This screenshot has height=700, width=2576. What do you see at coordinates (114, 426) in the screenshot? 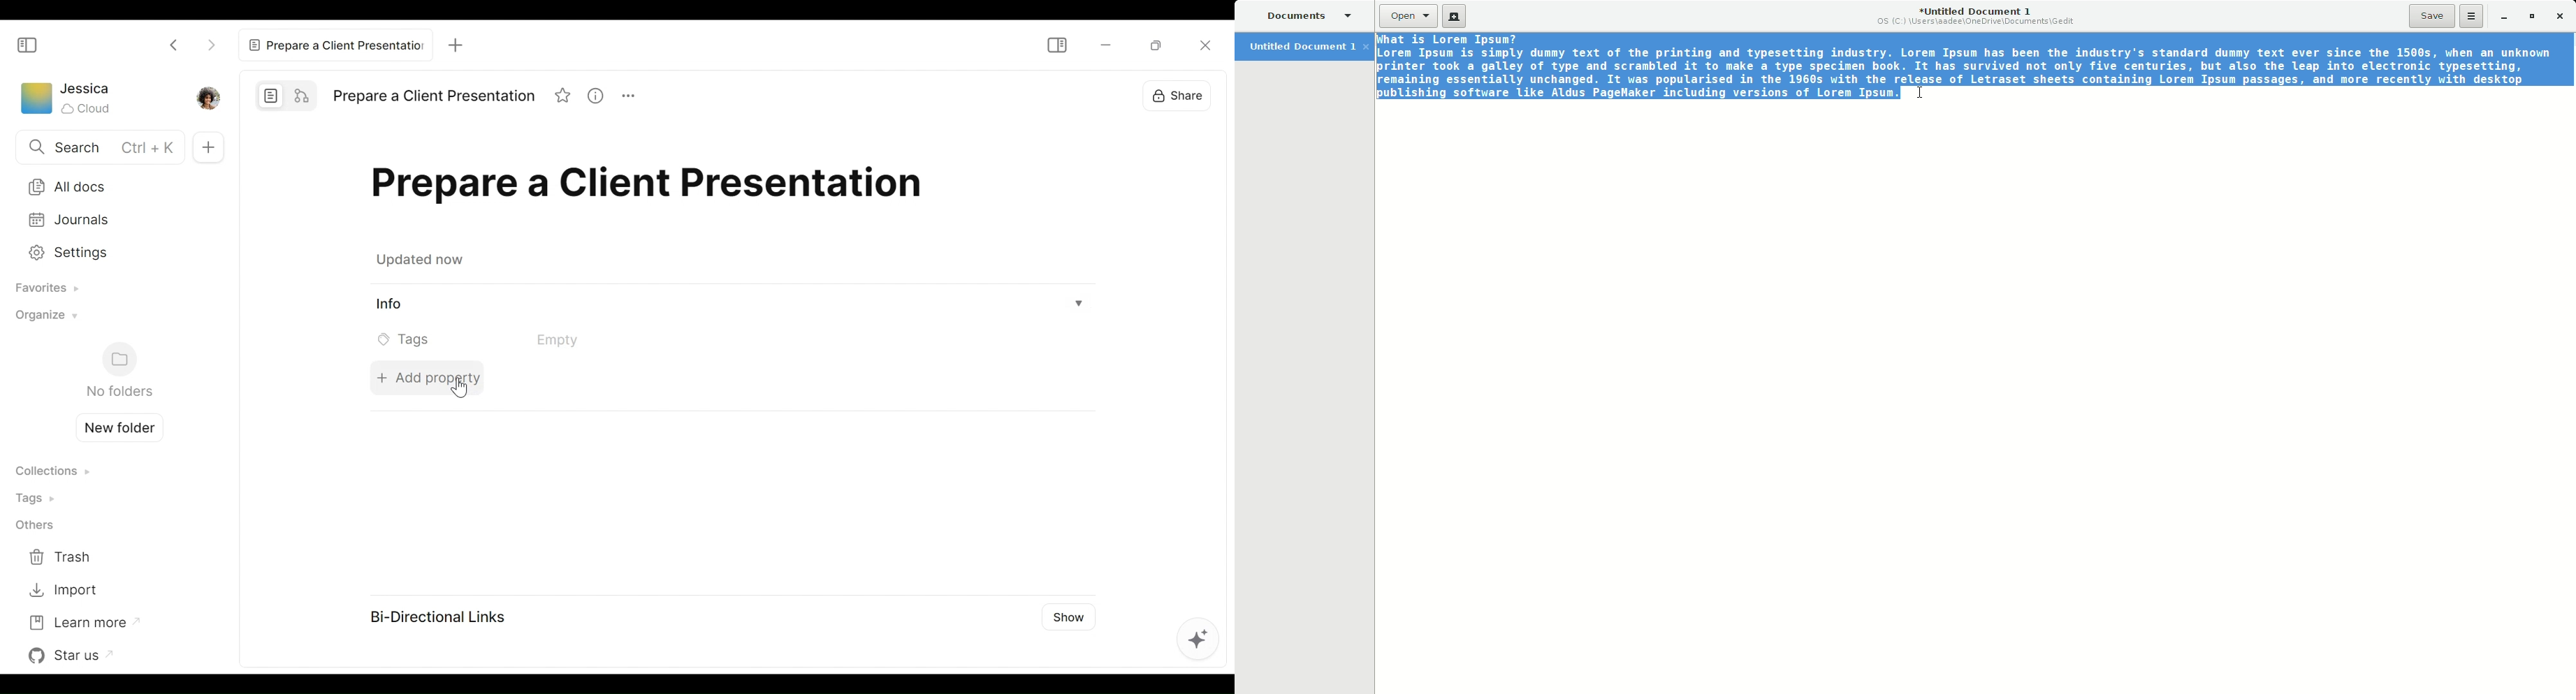
I see `Create new folder` at bounding box center [114, 426].